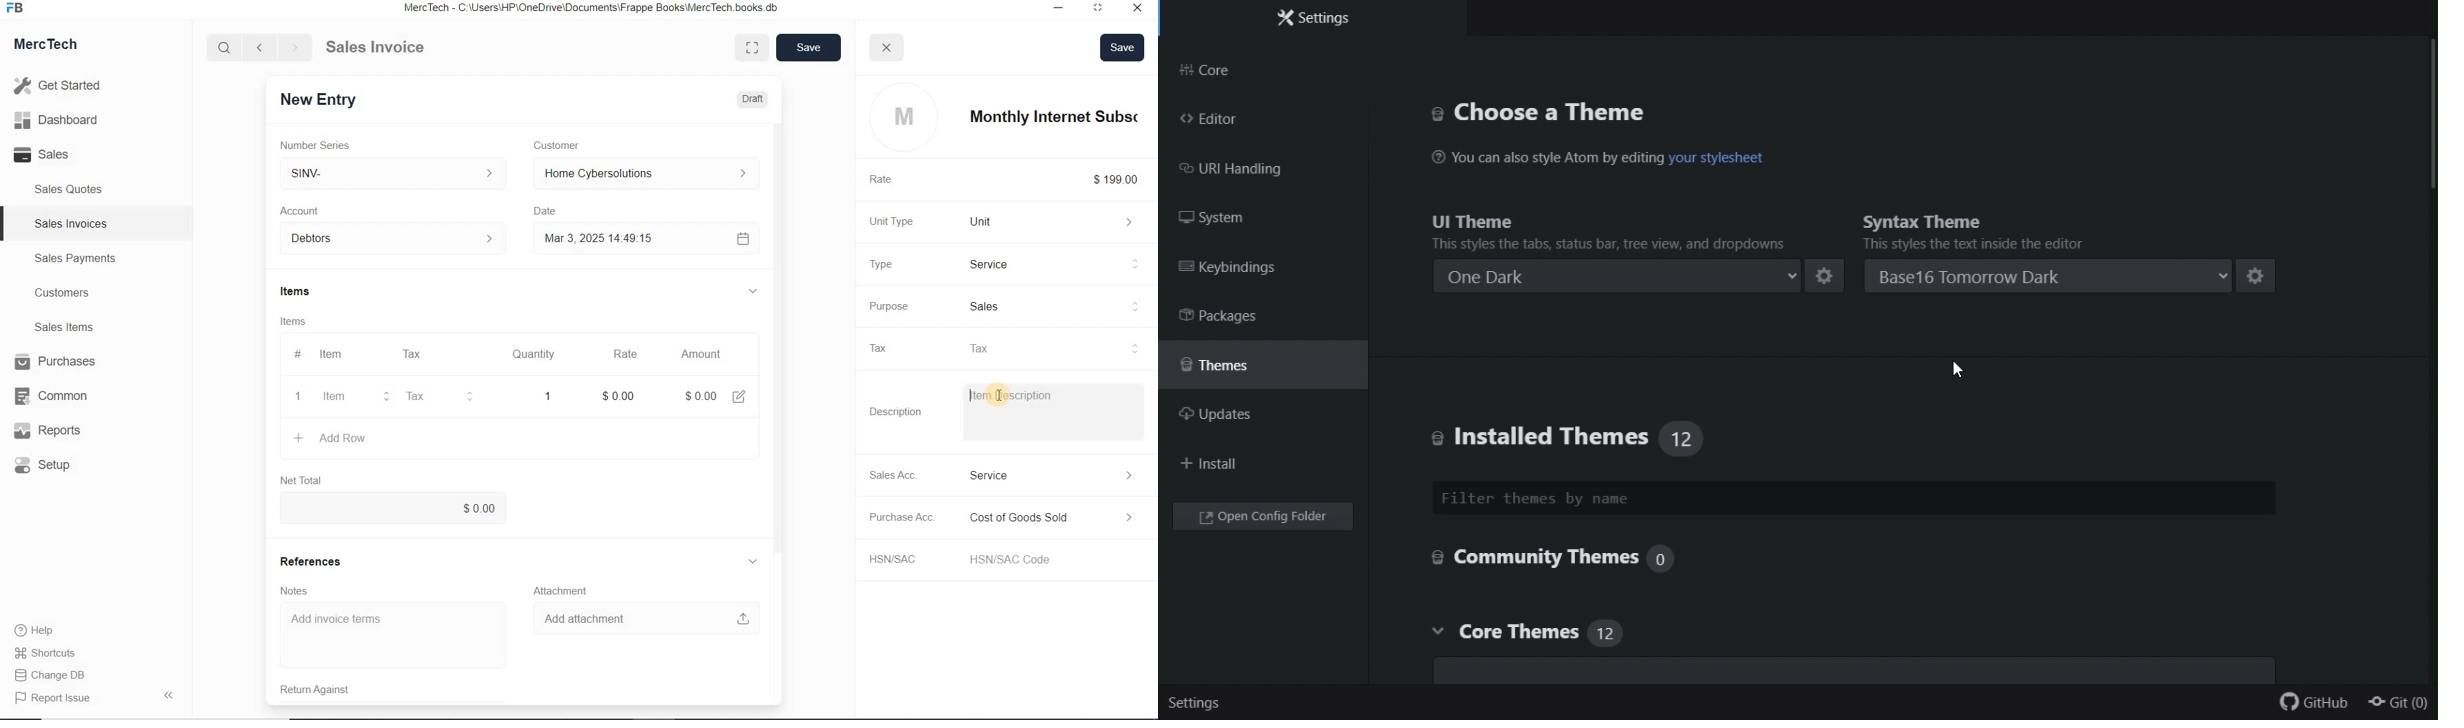  What do you see at coordinates (338, 398) in the screenshot?
I see `item` at bounding box center [338, 398].